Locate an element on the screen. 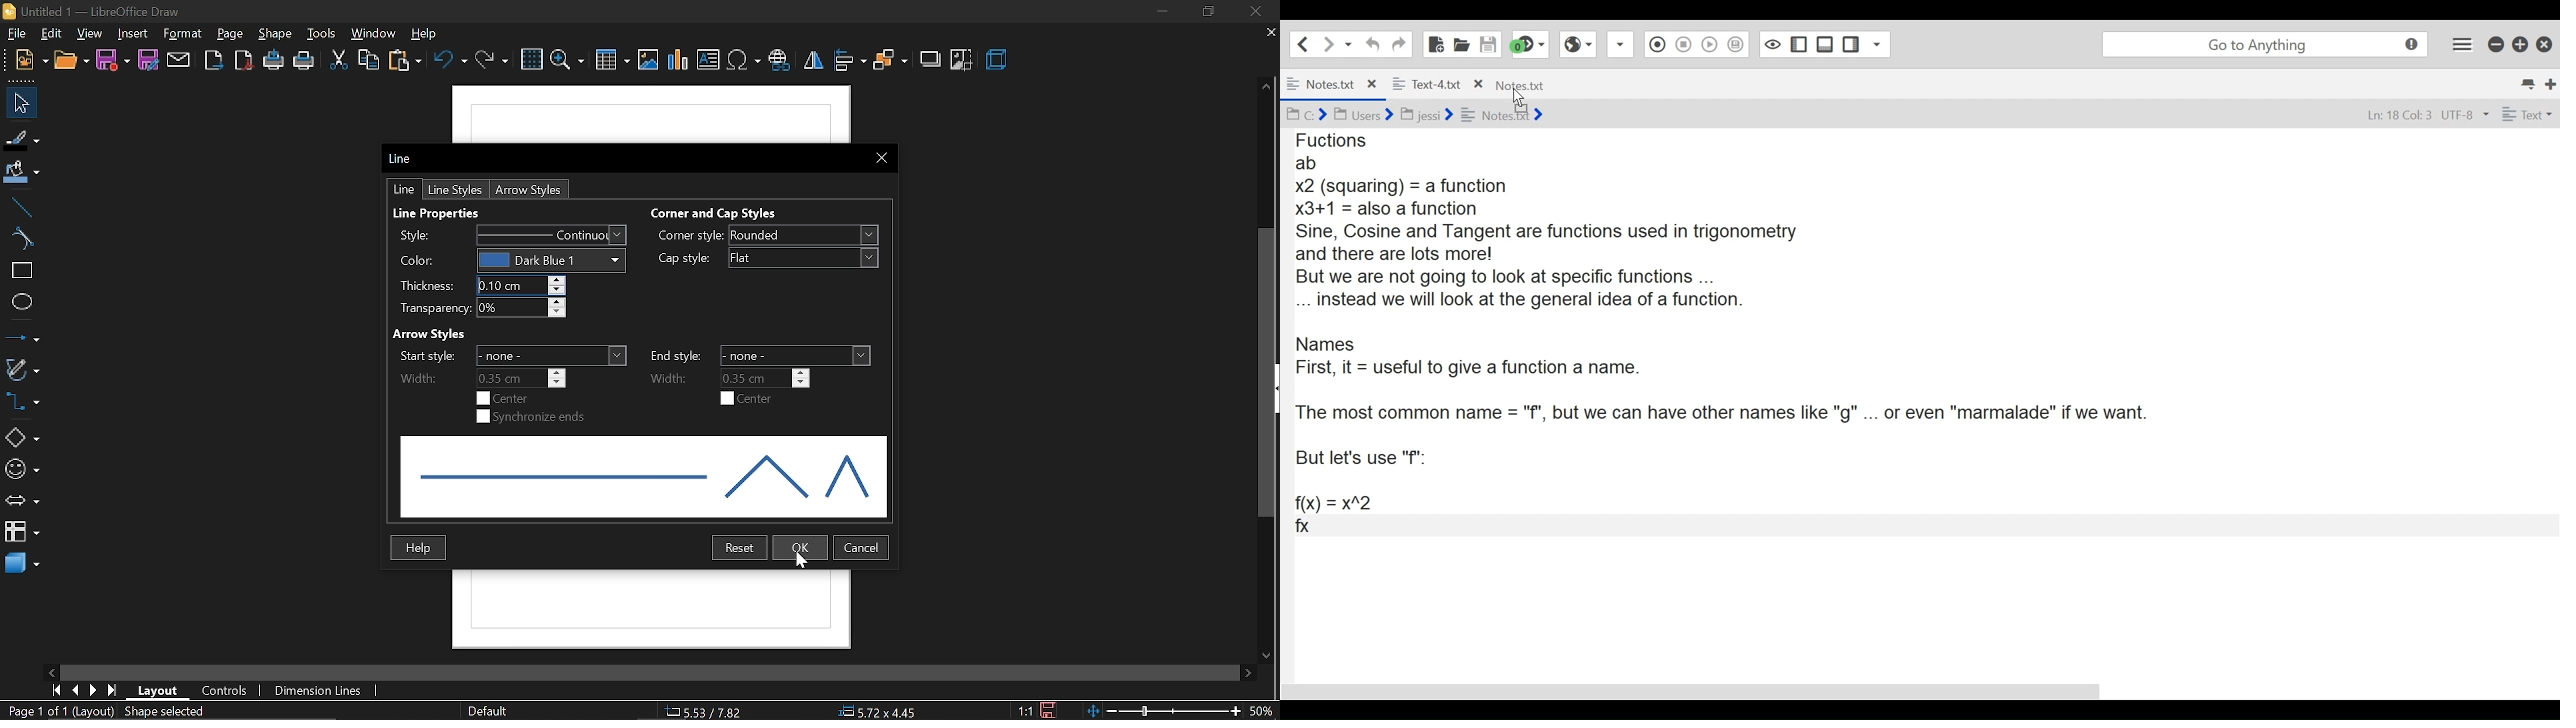  close is located at coordinates (1477, 83).